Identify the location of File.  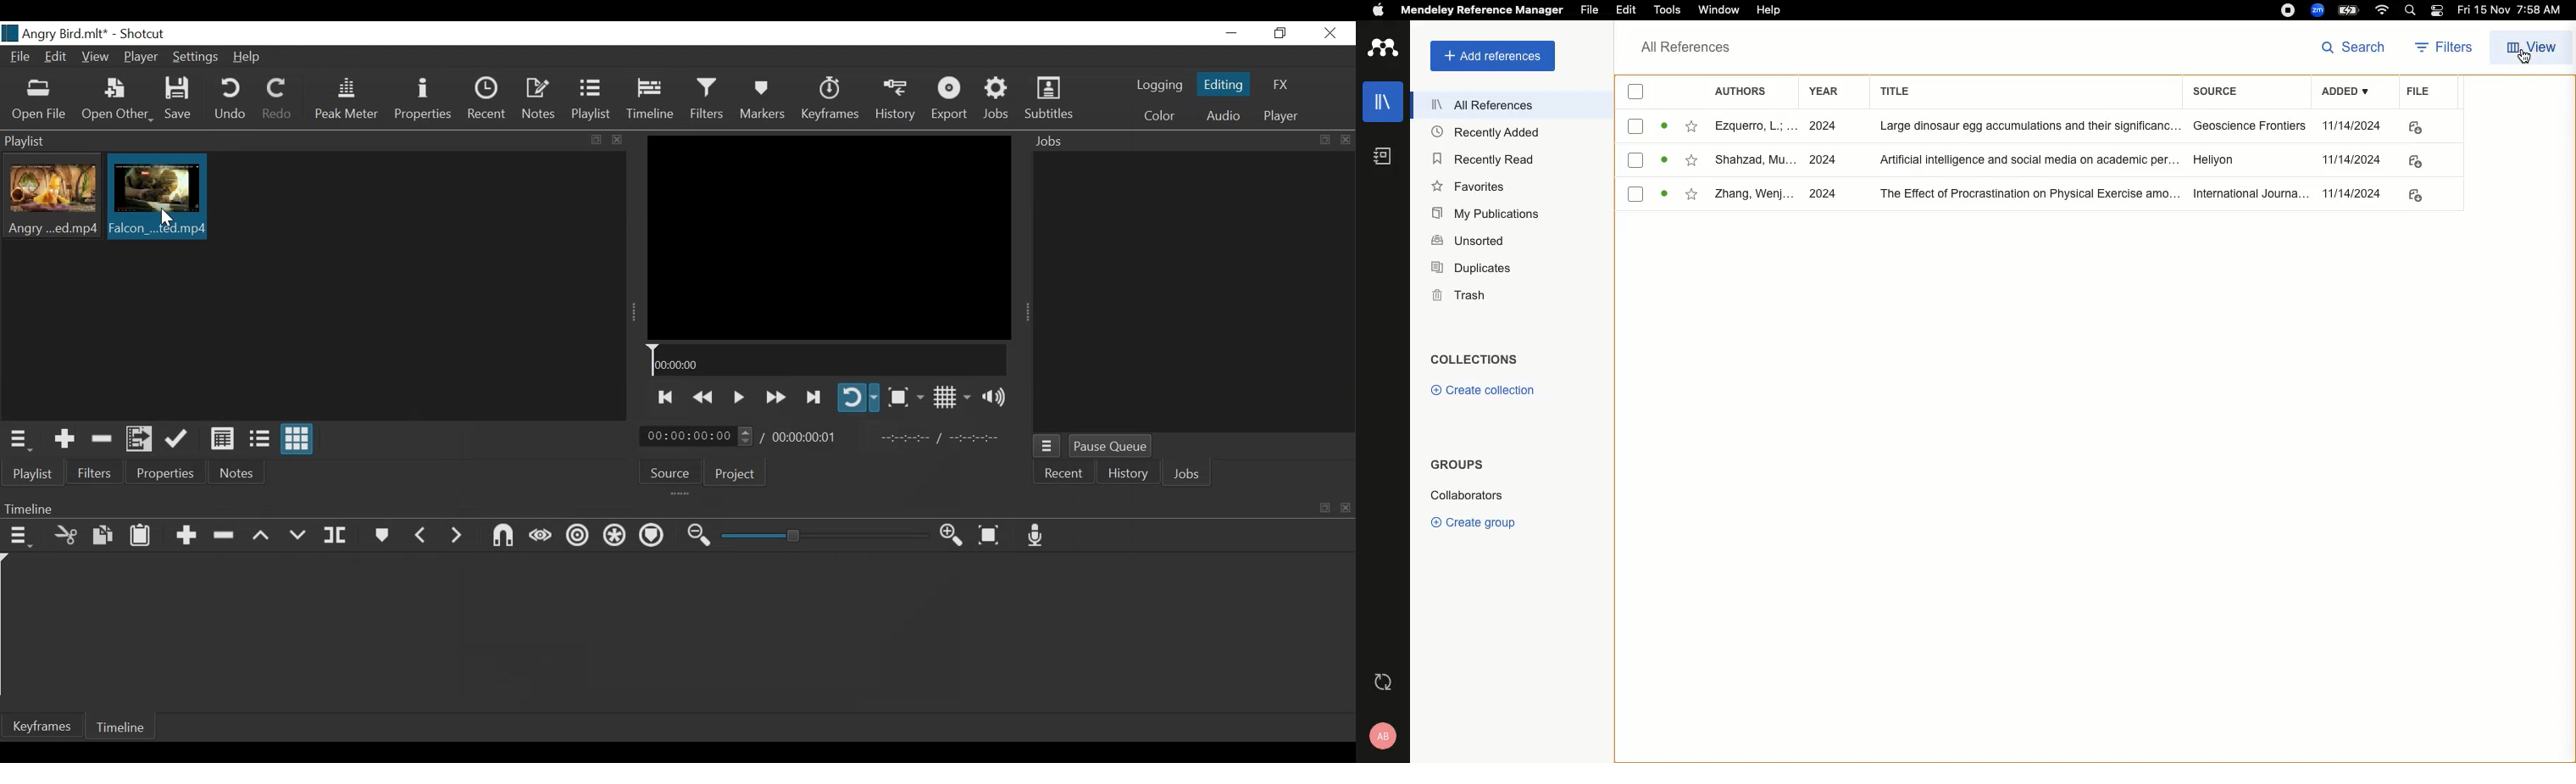
(2412, 94).